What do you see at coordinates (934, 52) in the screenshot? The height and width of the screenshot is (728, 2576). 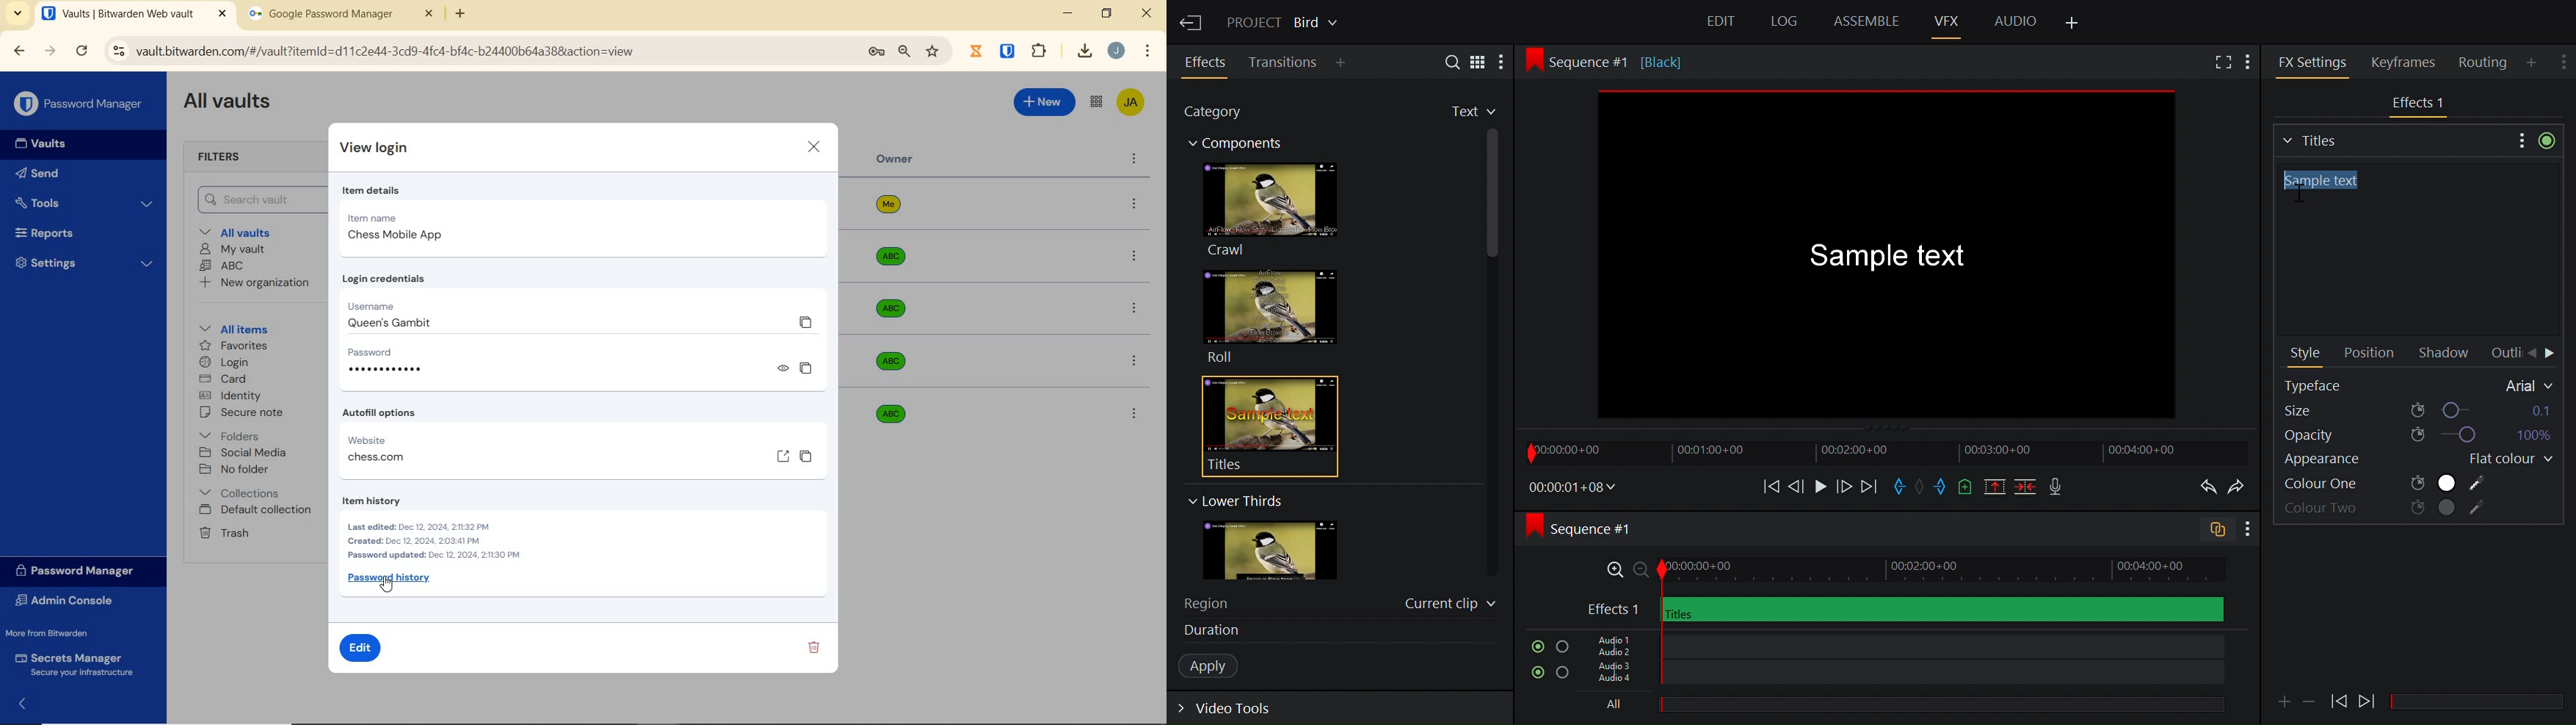 I see `bookmark` at bounding box center [934, 52].